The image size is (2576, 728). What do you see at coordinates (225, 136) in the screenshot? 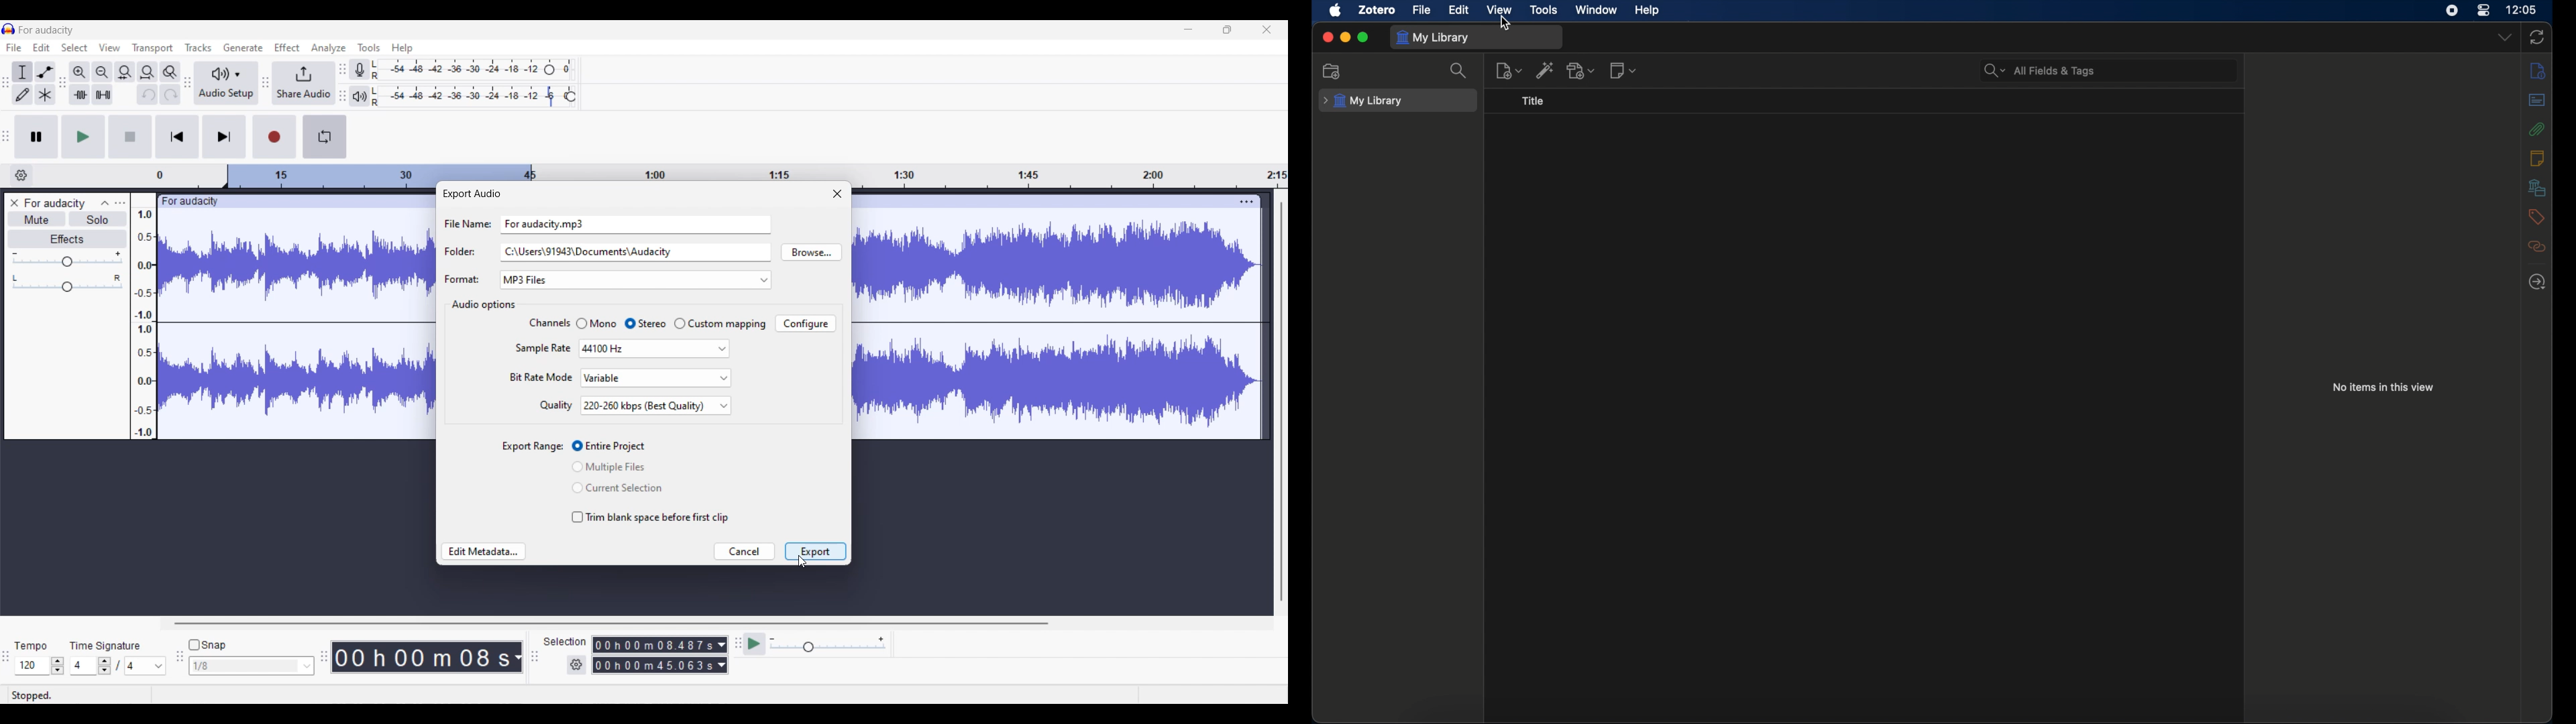
I see `Skip/Select to end` at bounding box center [225, 136].